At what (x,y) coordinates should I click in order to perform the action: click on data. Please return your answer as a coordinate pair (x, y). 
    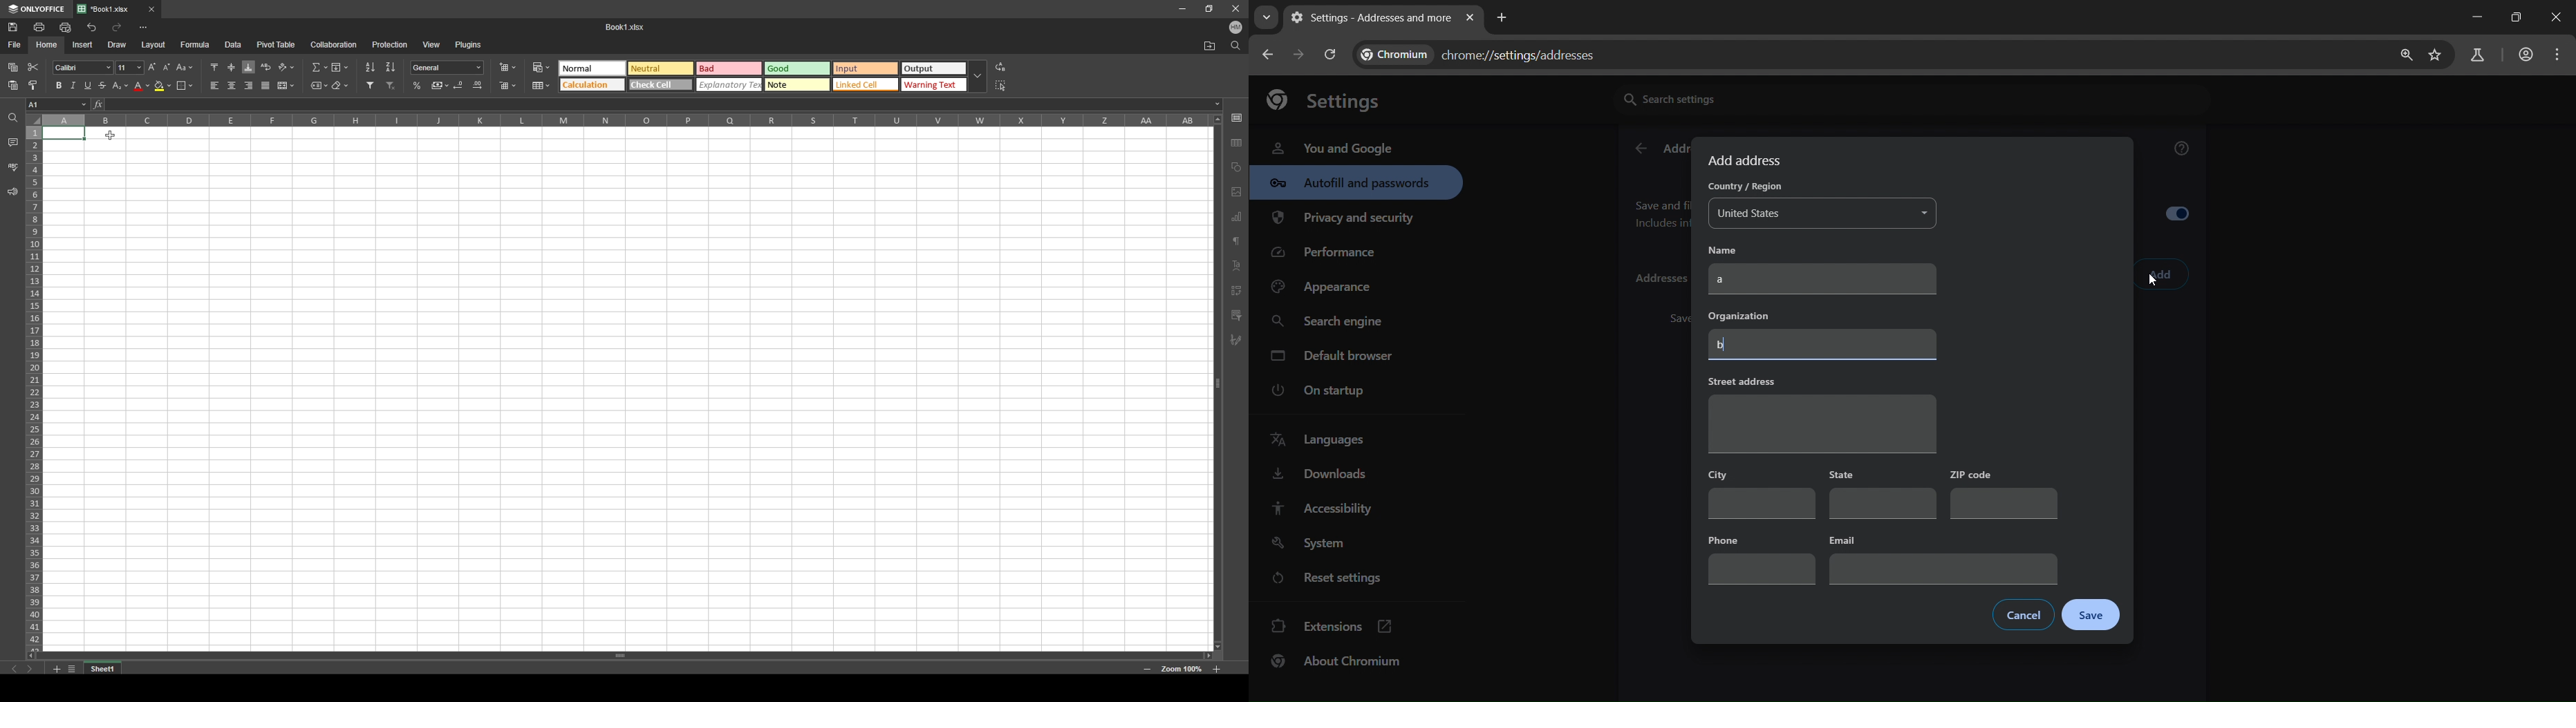
    Looking at the image, I should click on (233, 45).